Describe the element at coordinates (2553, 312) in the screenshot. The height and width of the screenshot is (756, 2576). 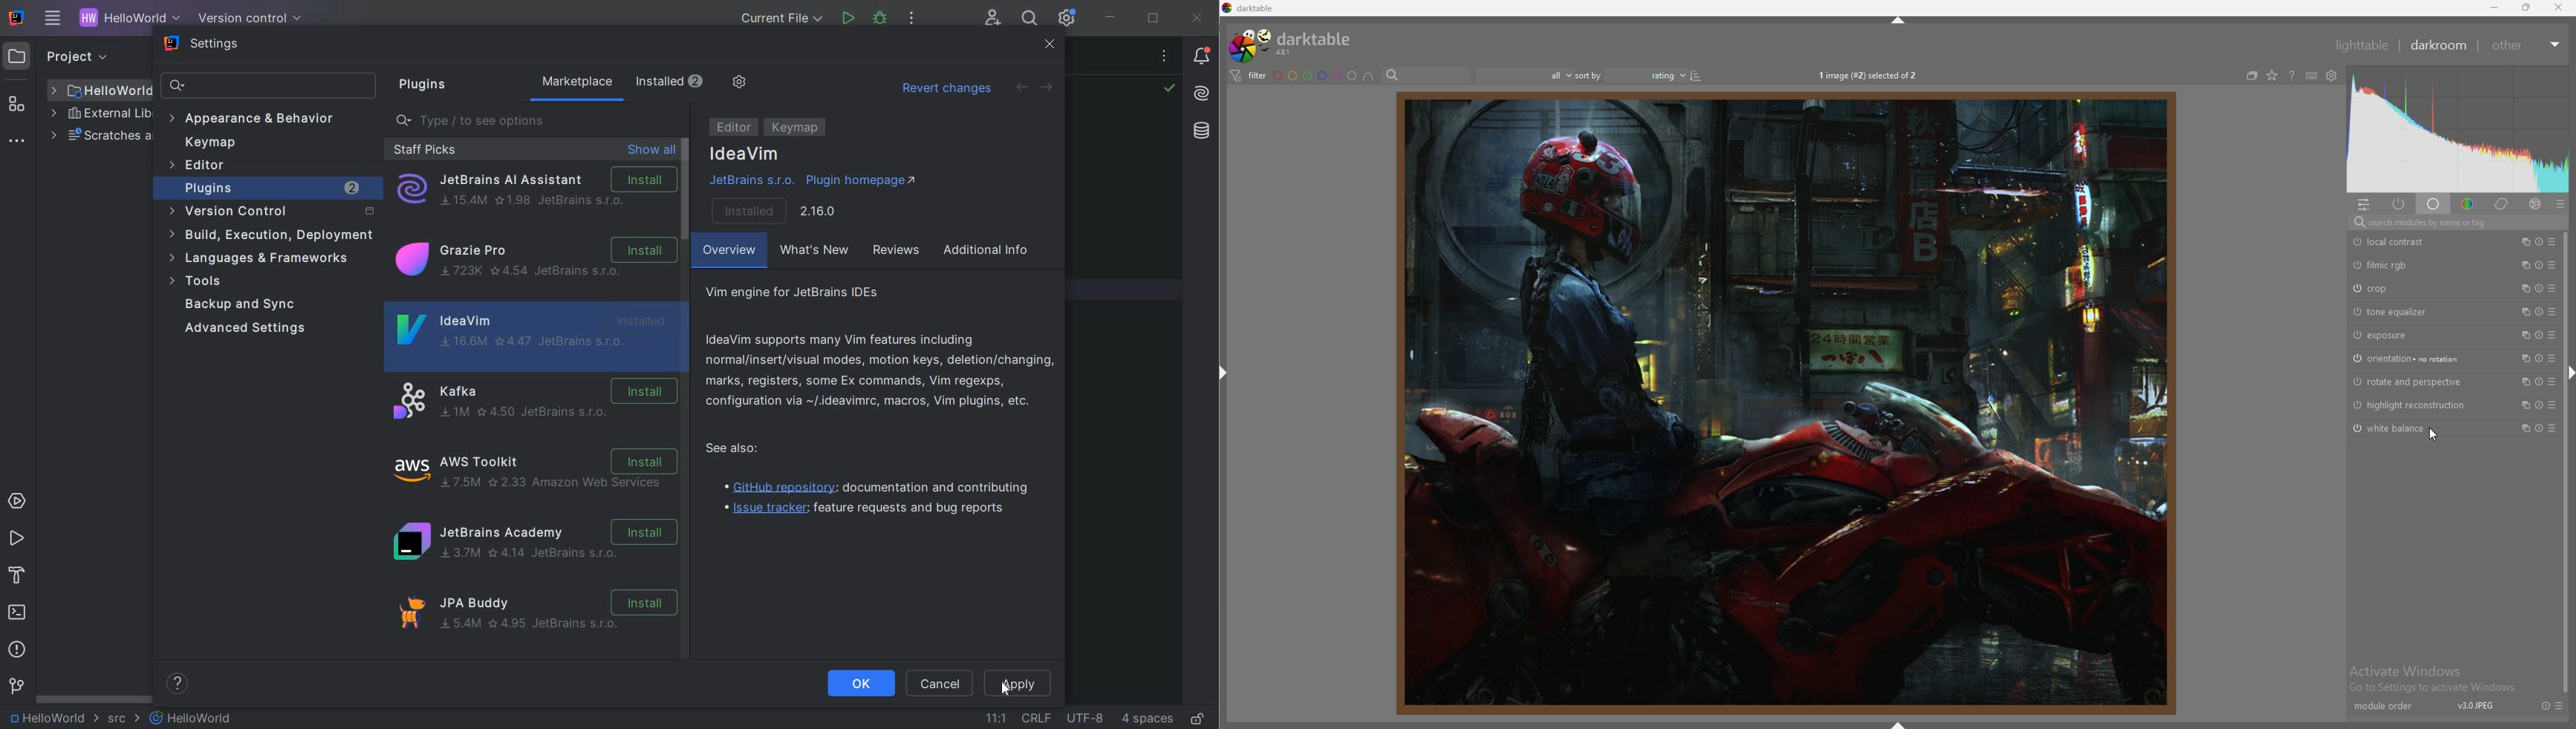
I see `presets` at that location.